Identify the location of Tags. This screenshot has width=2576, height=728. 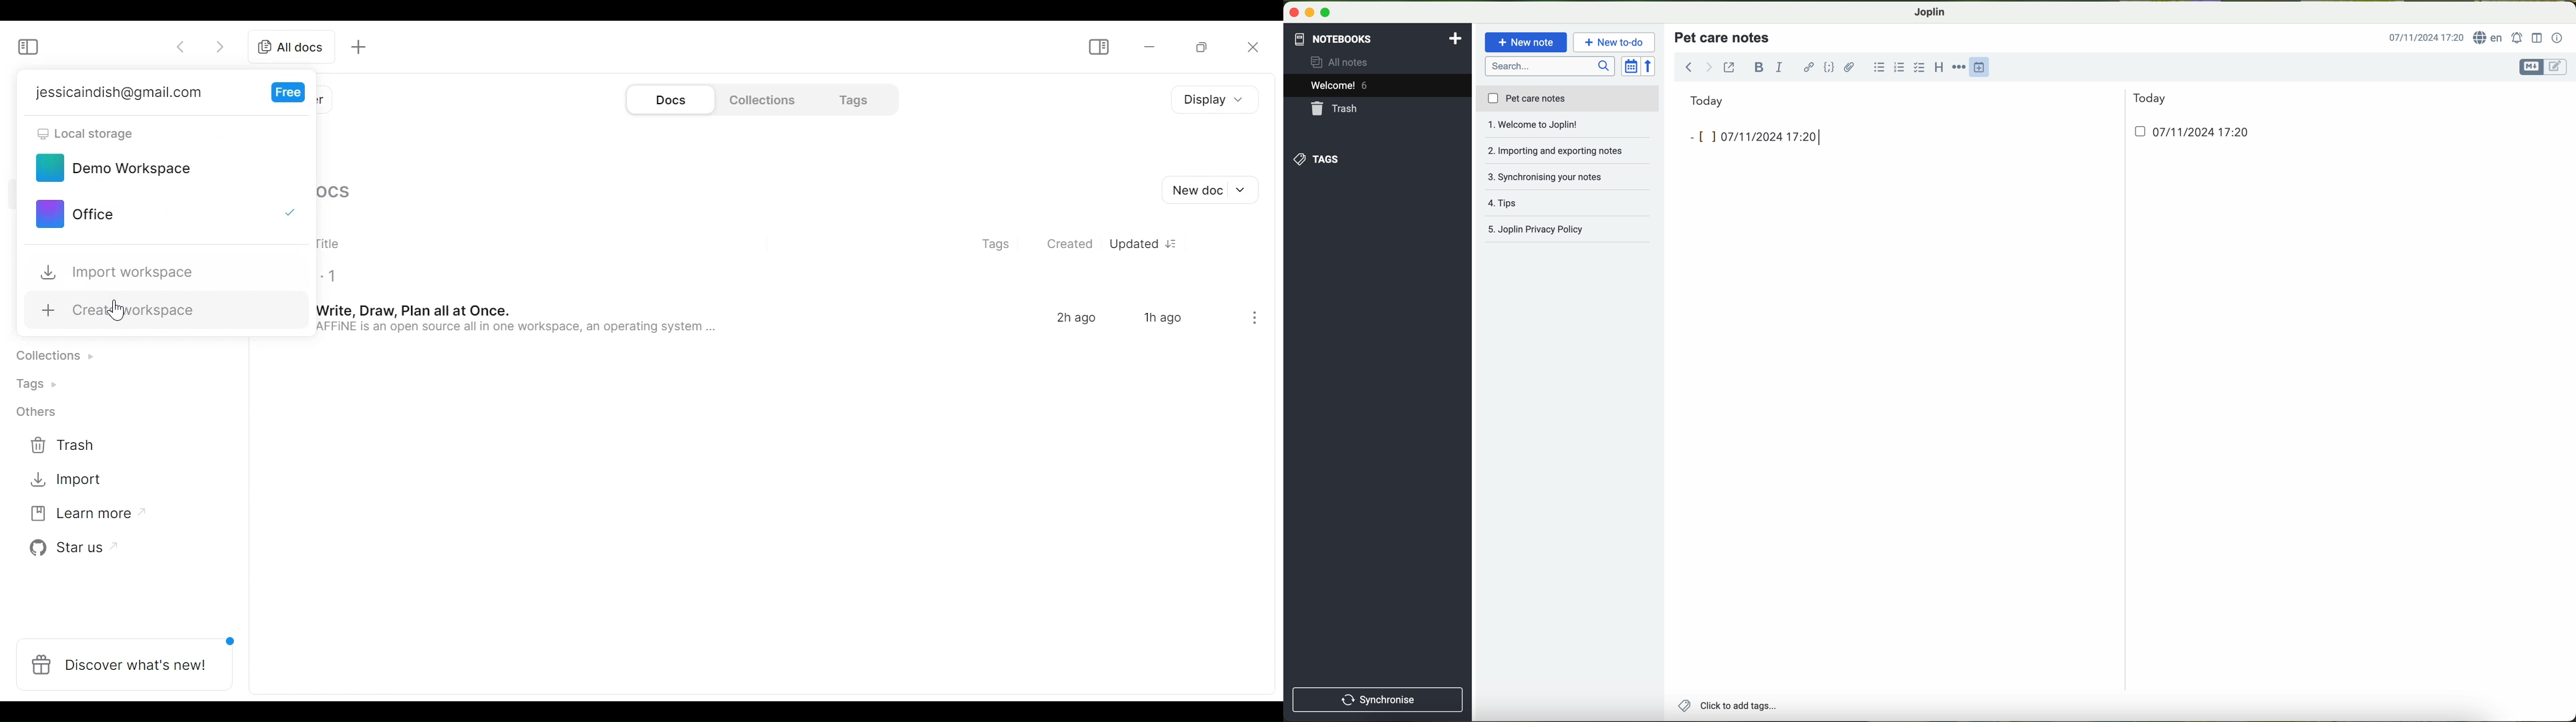
(847, 100).